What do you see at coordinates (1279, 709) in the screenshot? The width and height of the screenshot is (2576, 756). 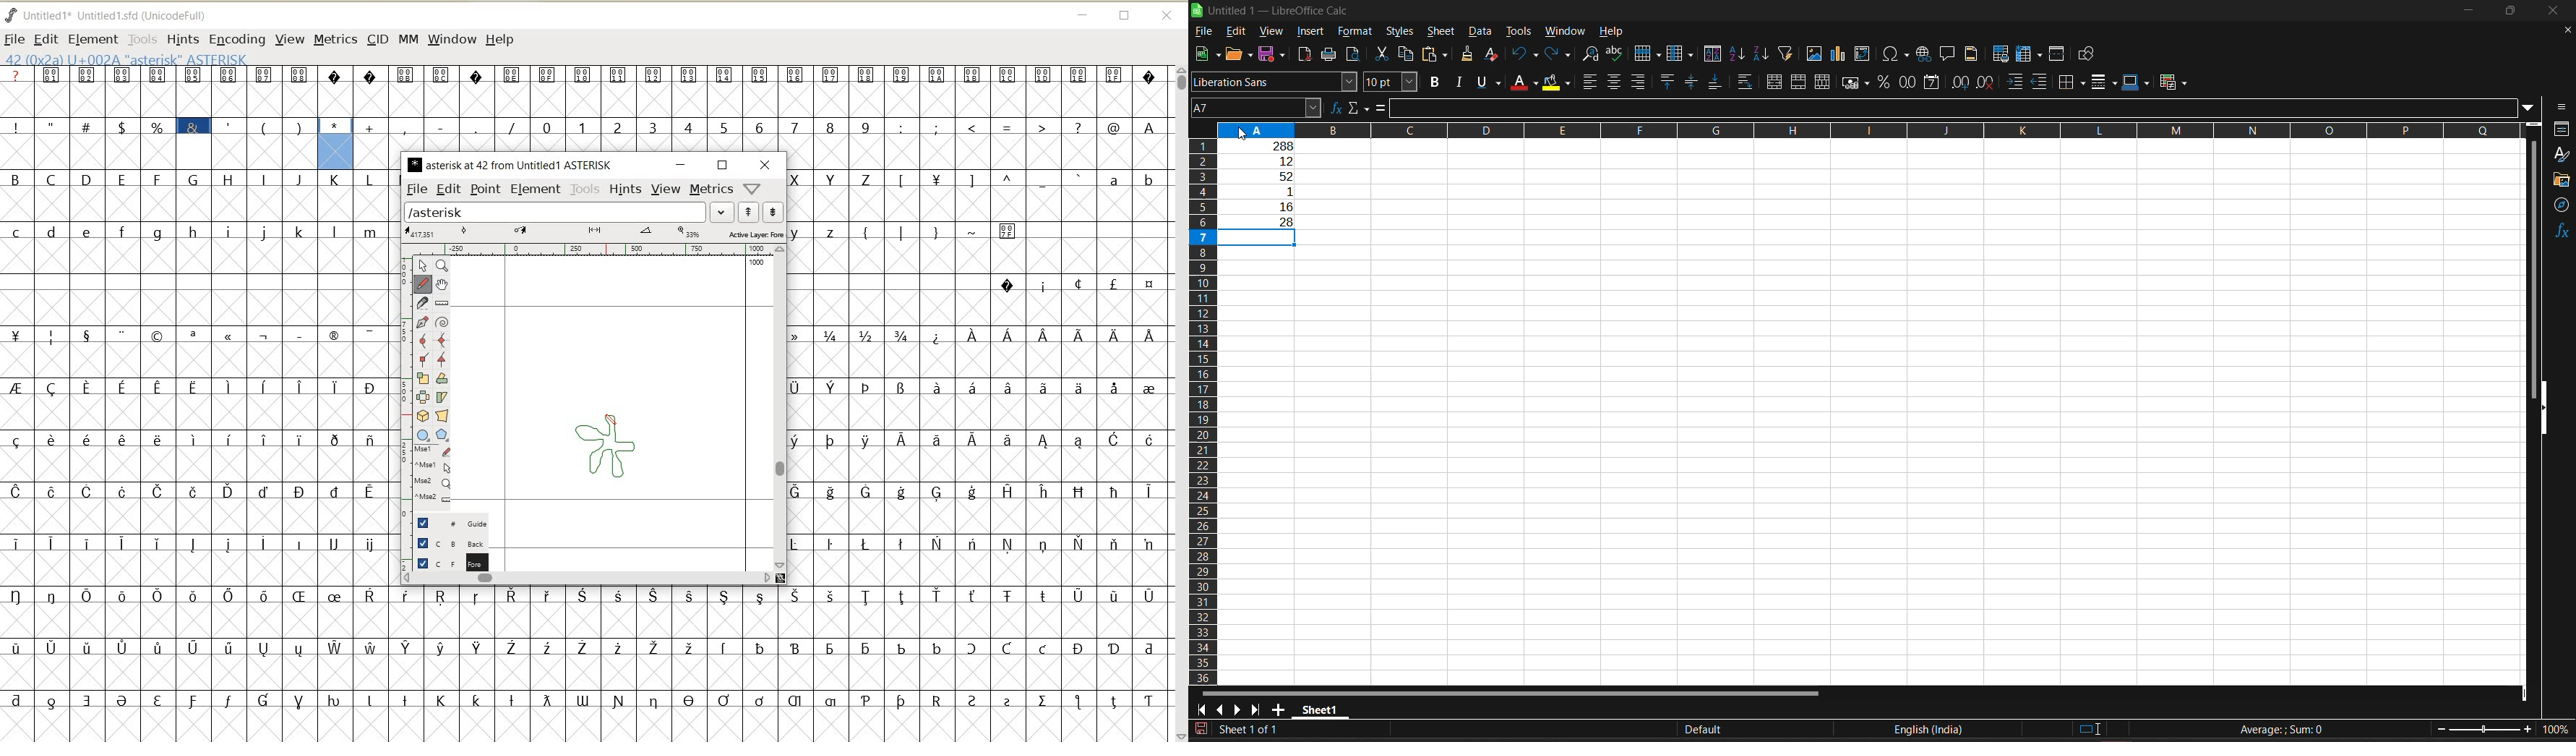 I see `add sheet` at bounding box center [1279, 709].